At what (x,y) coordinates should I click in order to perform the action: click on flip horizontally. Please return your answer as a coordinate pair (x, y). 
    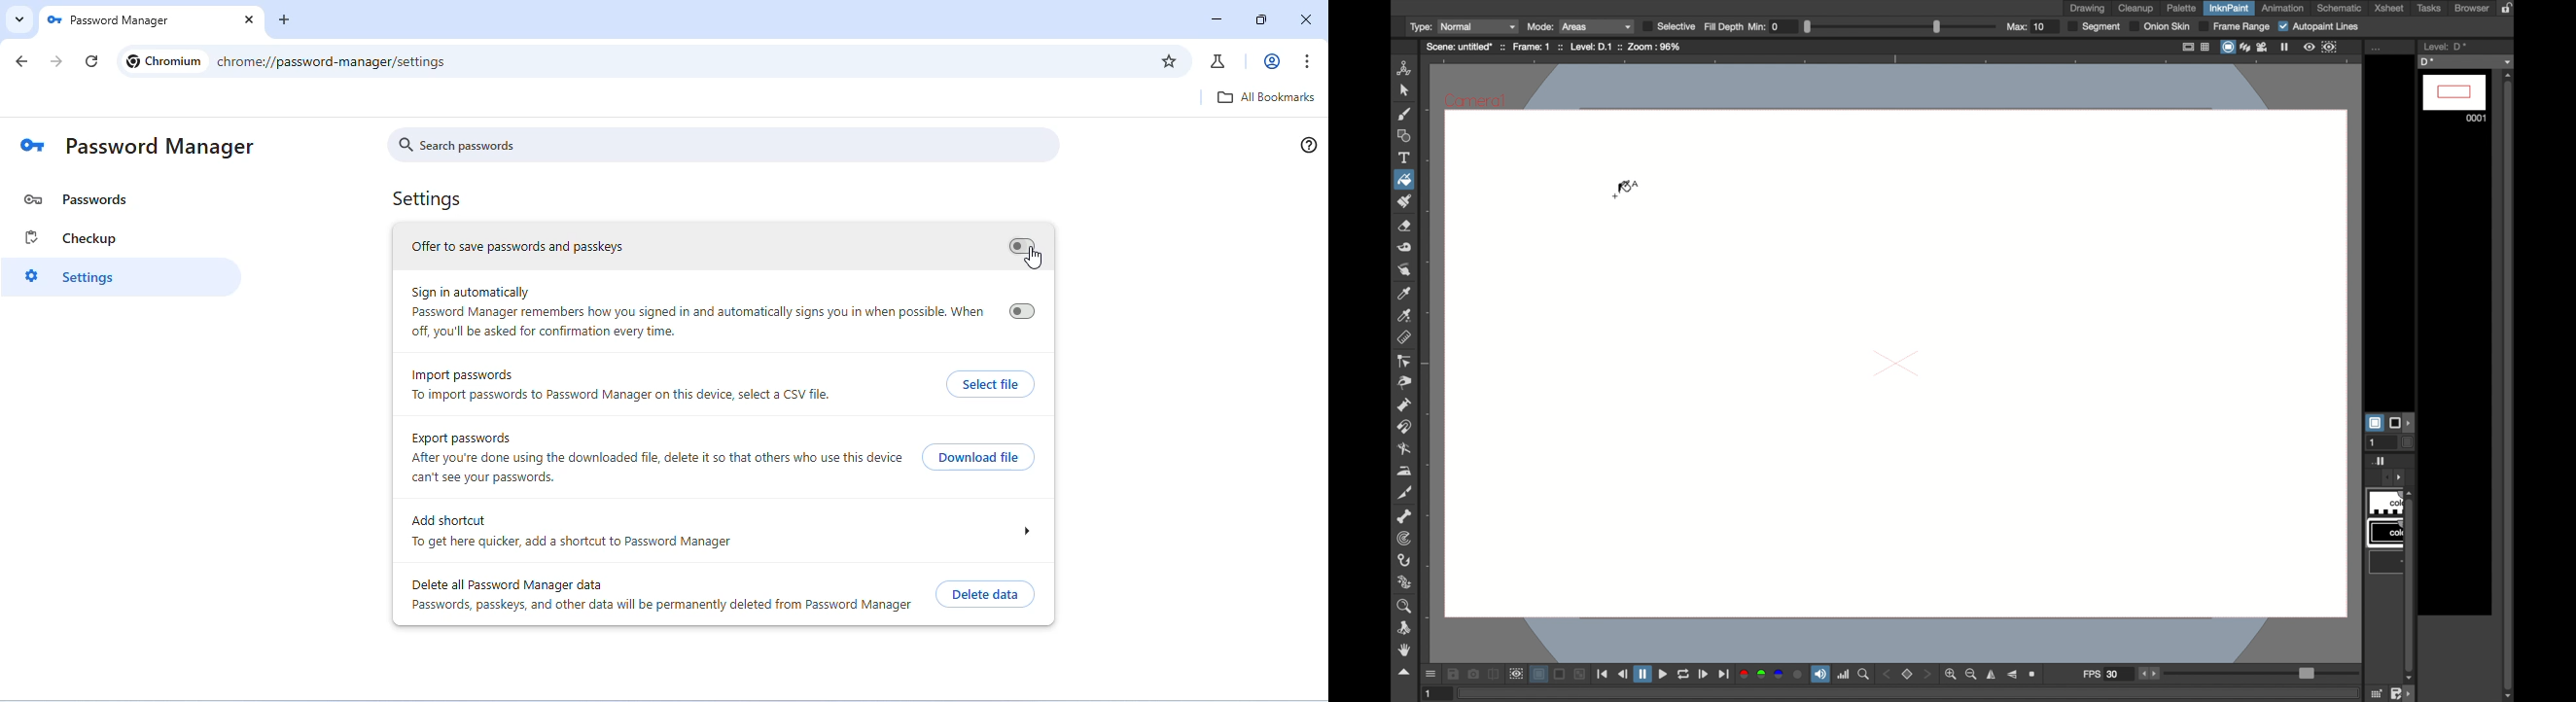
    Looking at the image, I should click on (1991, 675).